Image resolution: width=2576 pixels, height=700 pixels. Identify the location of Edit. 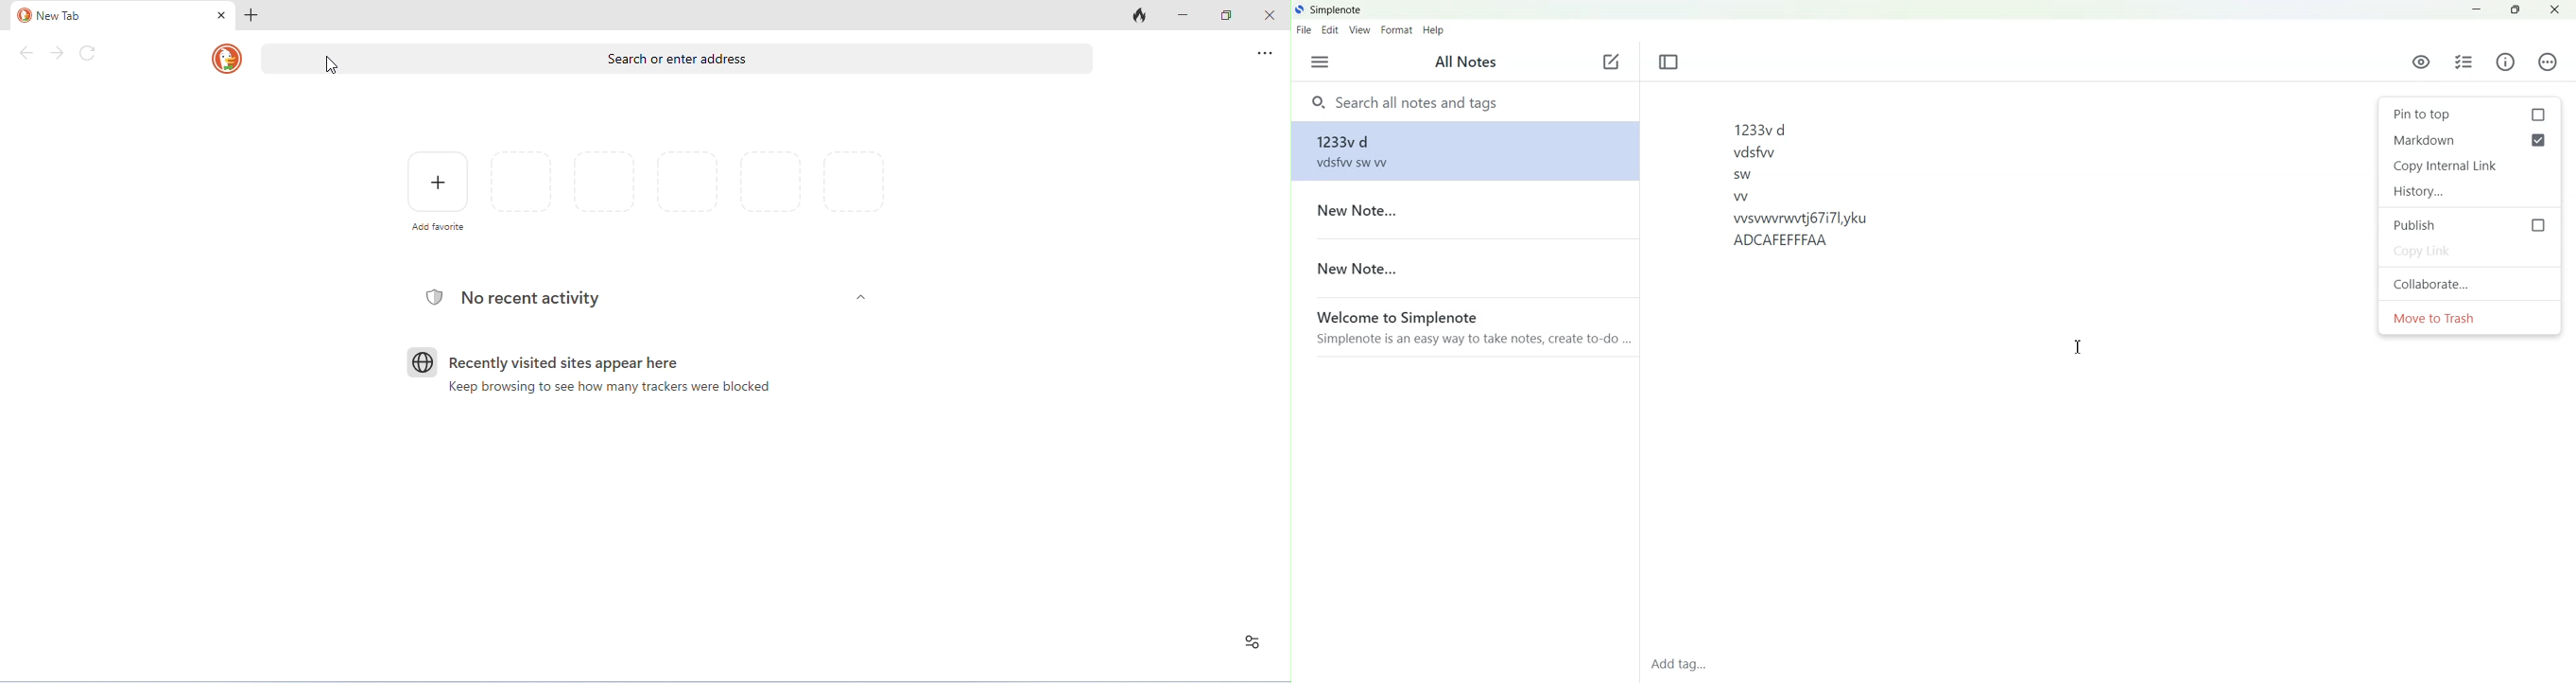
(1331, 29).